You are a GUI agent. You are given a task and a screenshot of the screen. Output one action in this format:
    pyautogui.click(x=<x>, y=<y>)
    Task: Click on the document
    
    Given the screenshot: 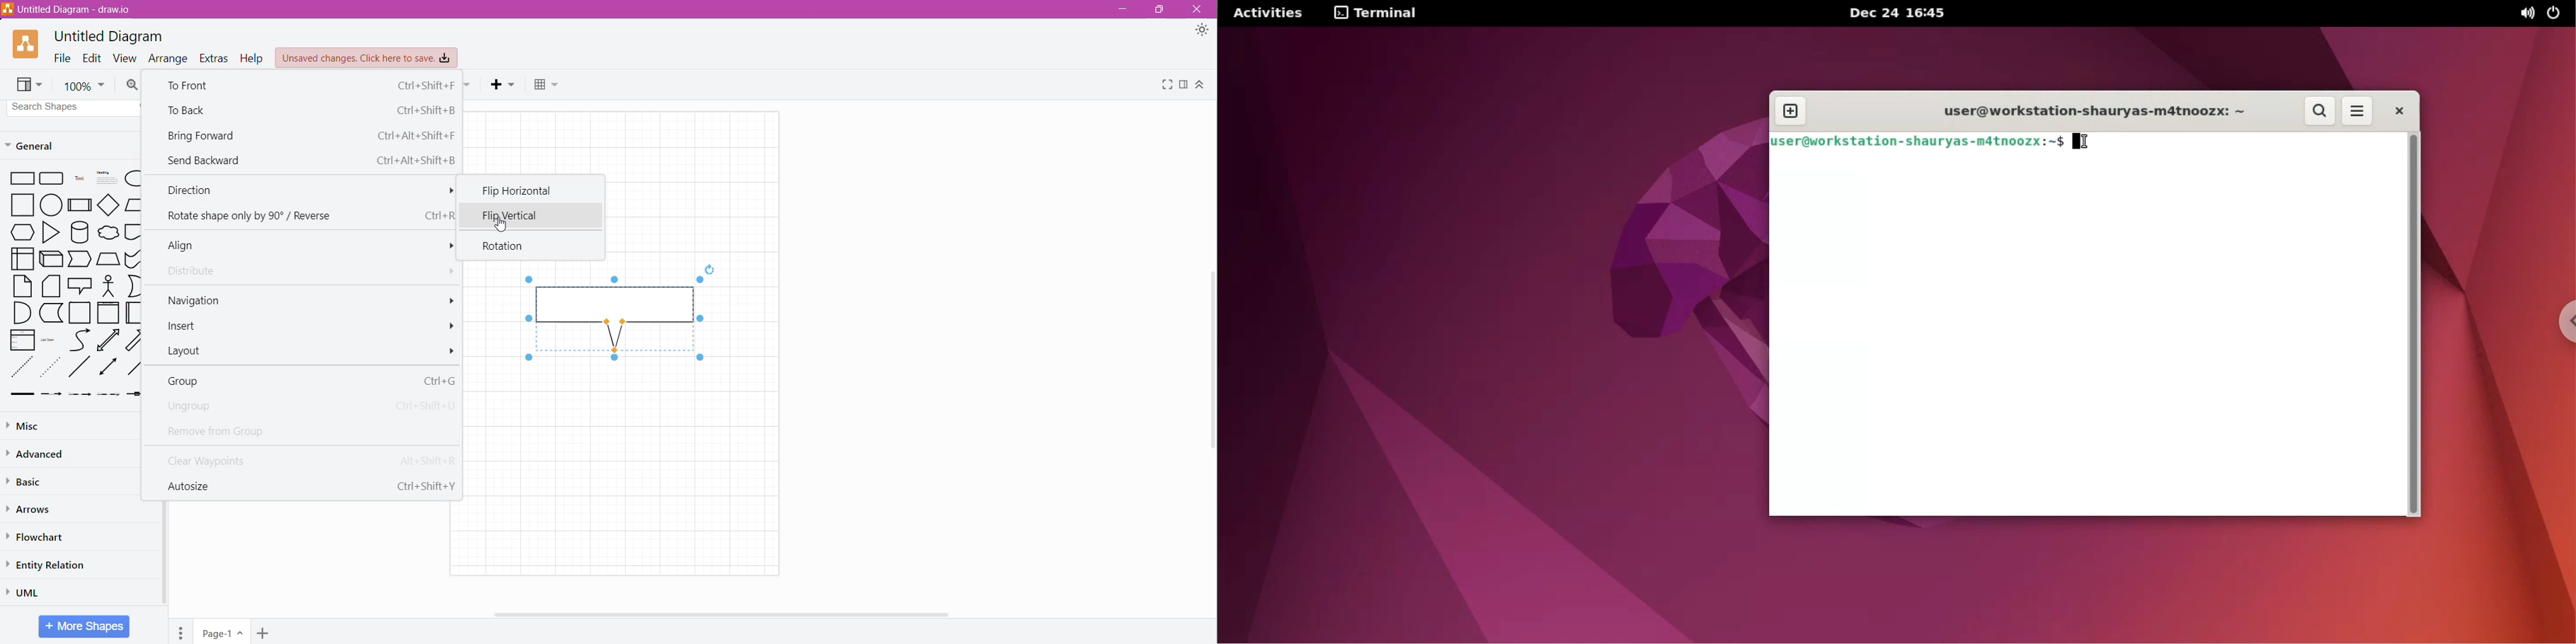 What is the action you would take?
    pyautogui.click(x=134, y=231)
    